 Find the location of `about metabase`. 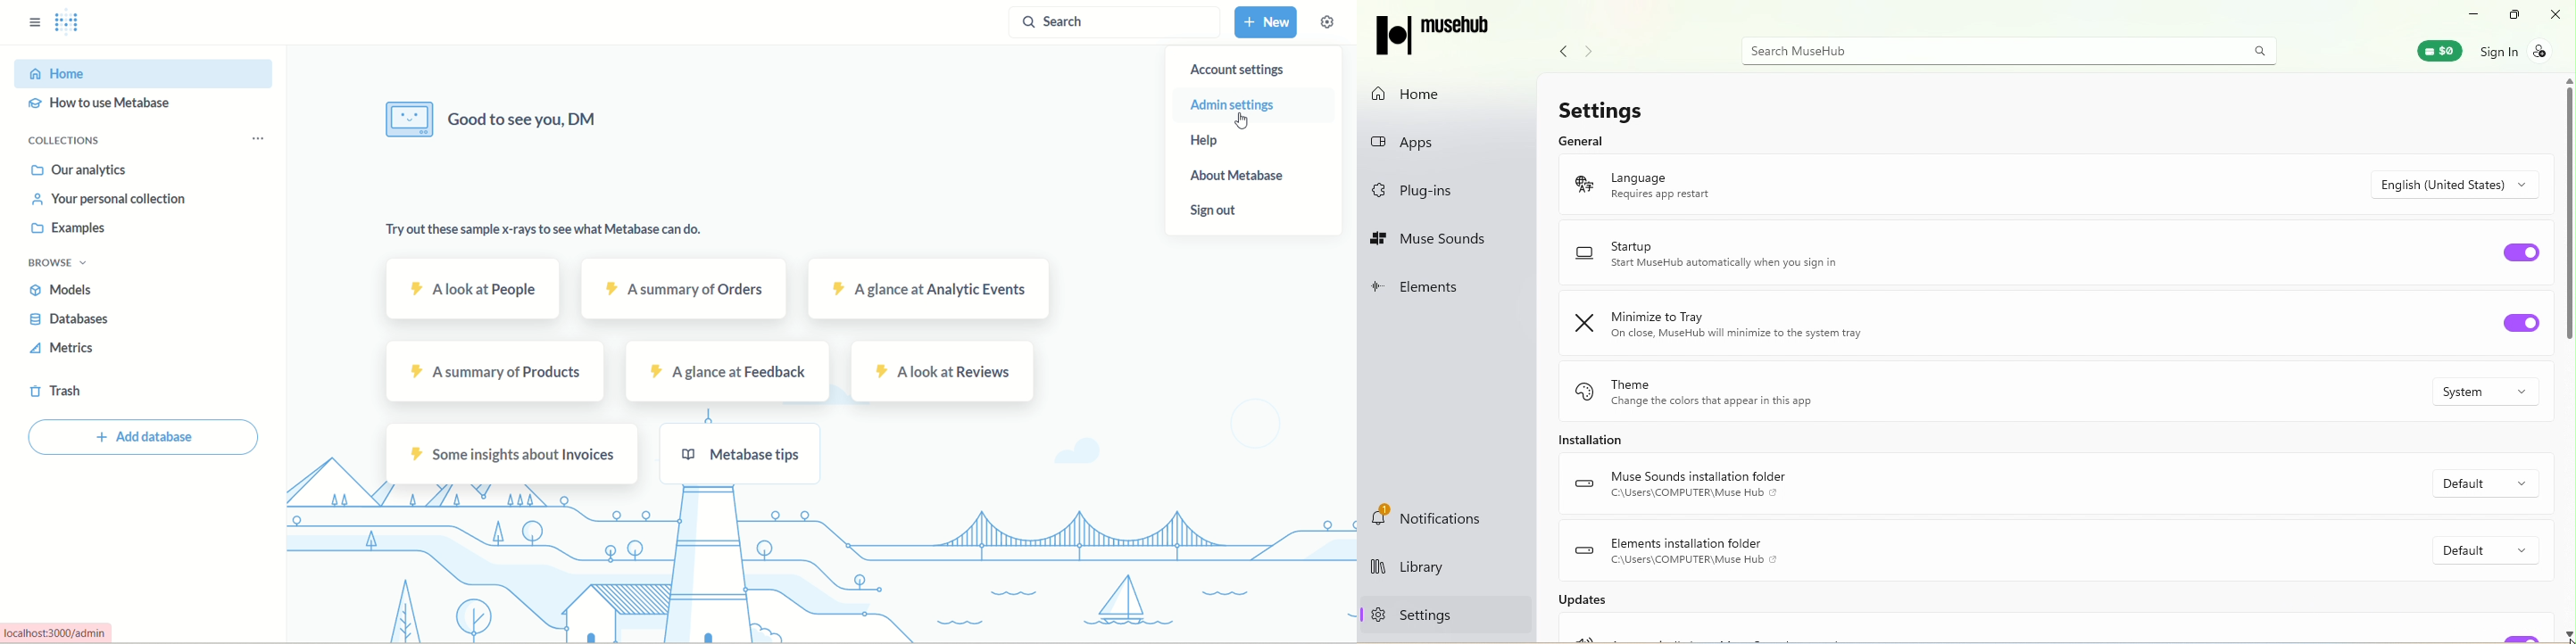

about metabase is located at coordinates (1239, 177).